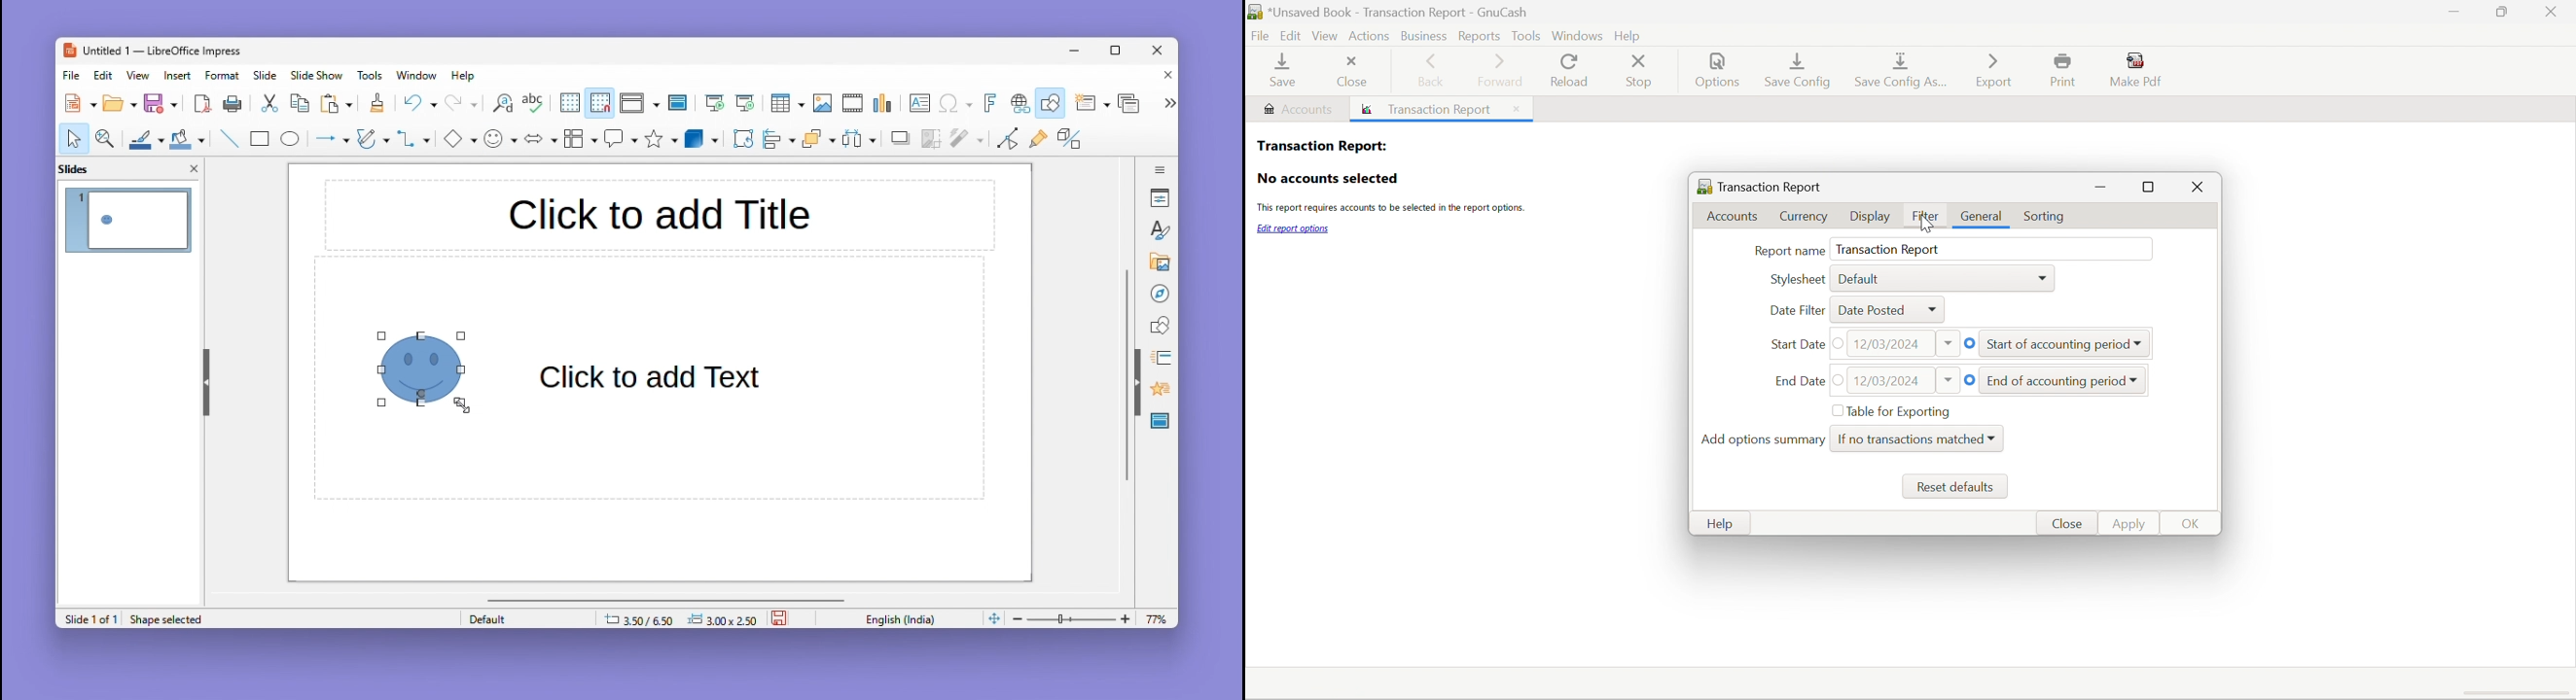 Image resolution: width=2576 pixels, height=700 pixels. Describe the element at coordinates (1738, 217) in the screenshot. I see `Accounts` at that location.